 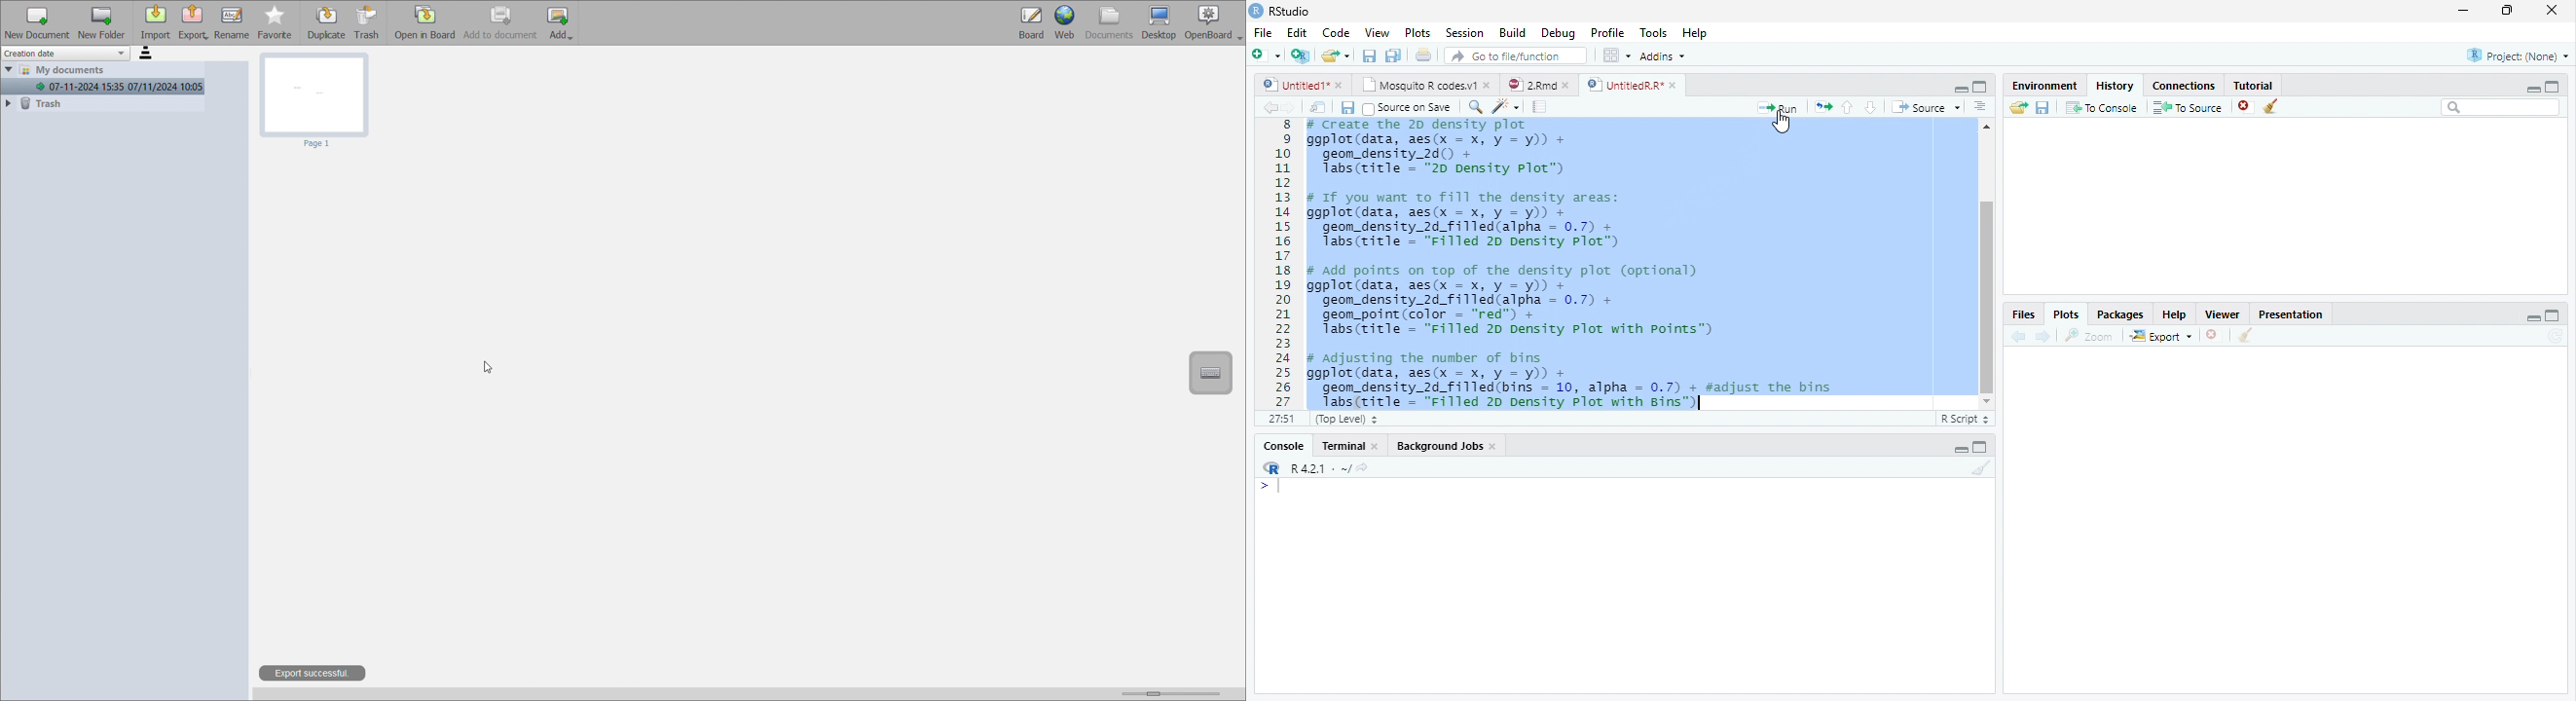 What do you see at coordinates (1377, 33) in the screenshot?
I see `View` at bounding box center [1377, 33].